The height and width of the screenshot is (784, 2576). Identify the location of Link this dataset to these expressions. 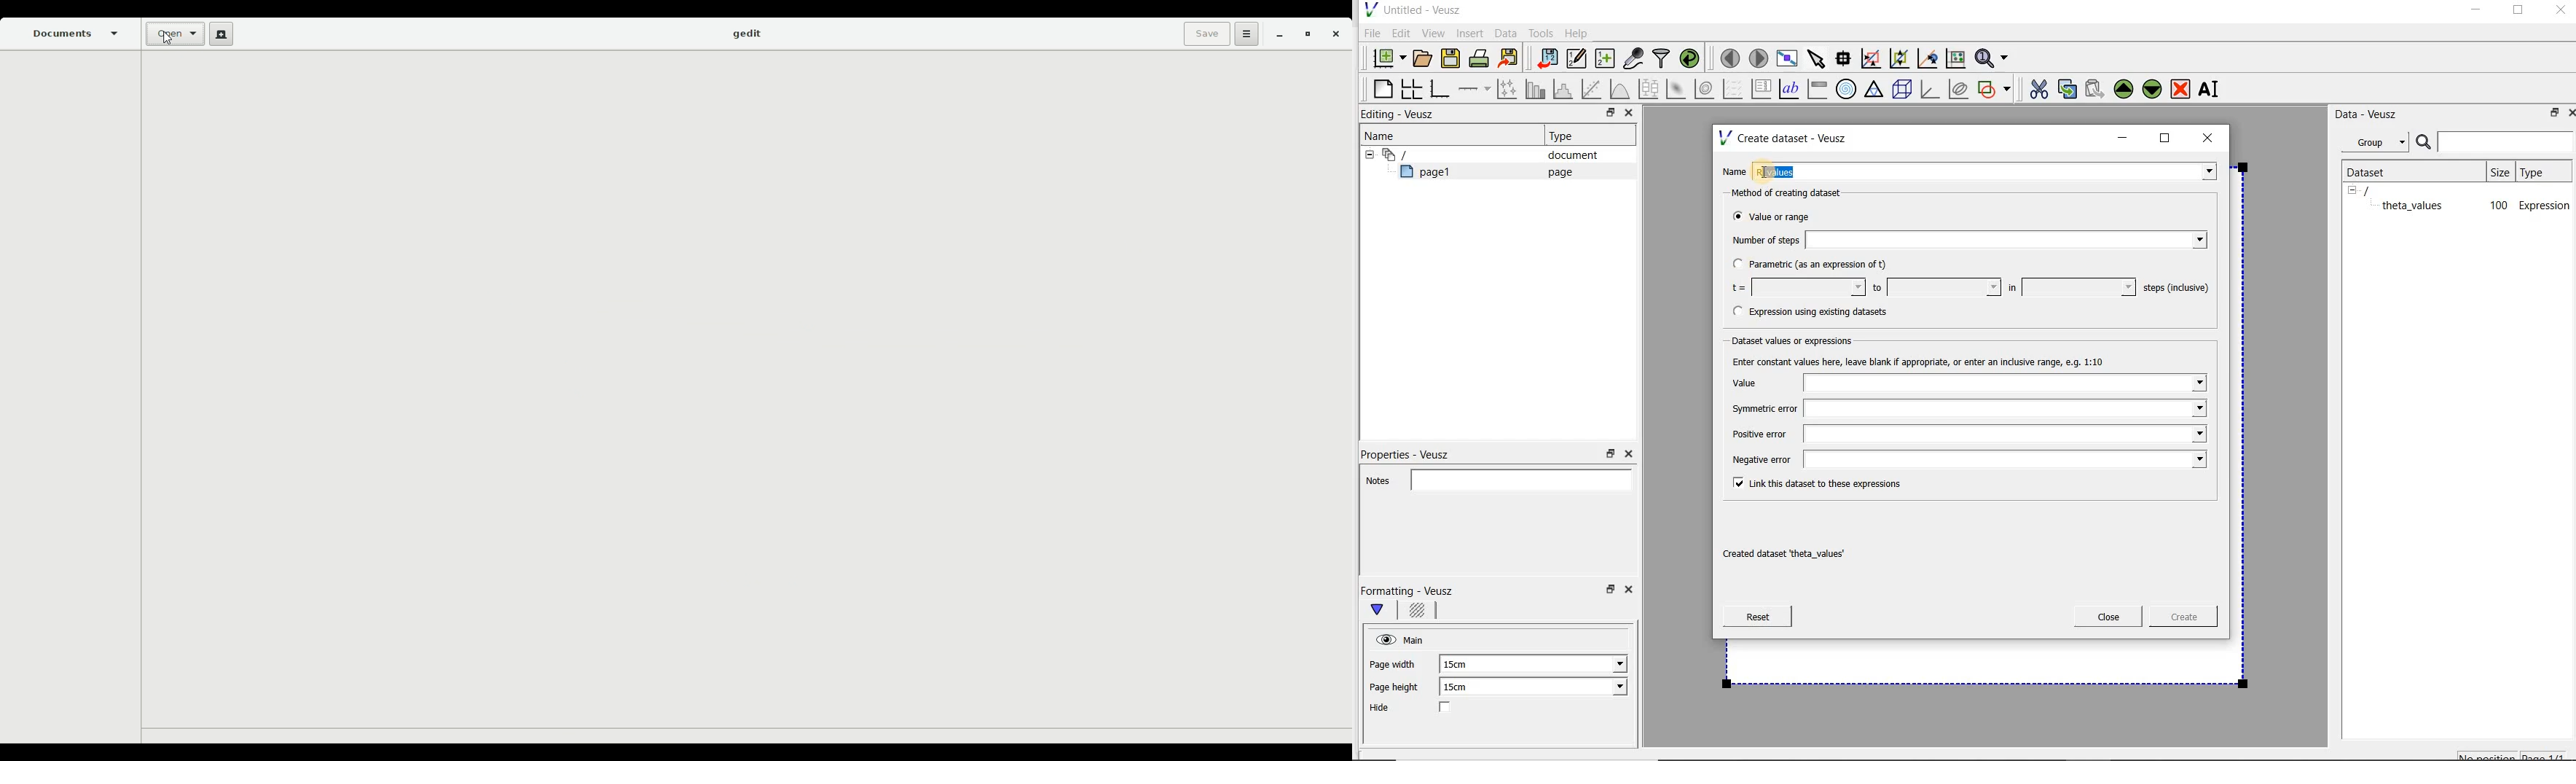
(1813, 482).